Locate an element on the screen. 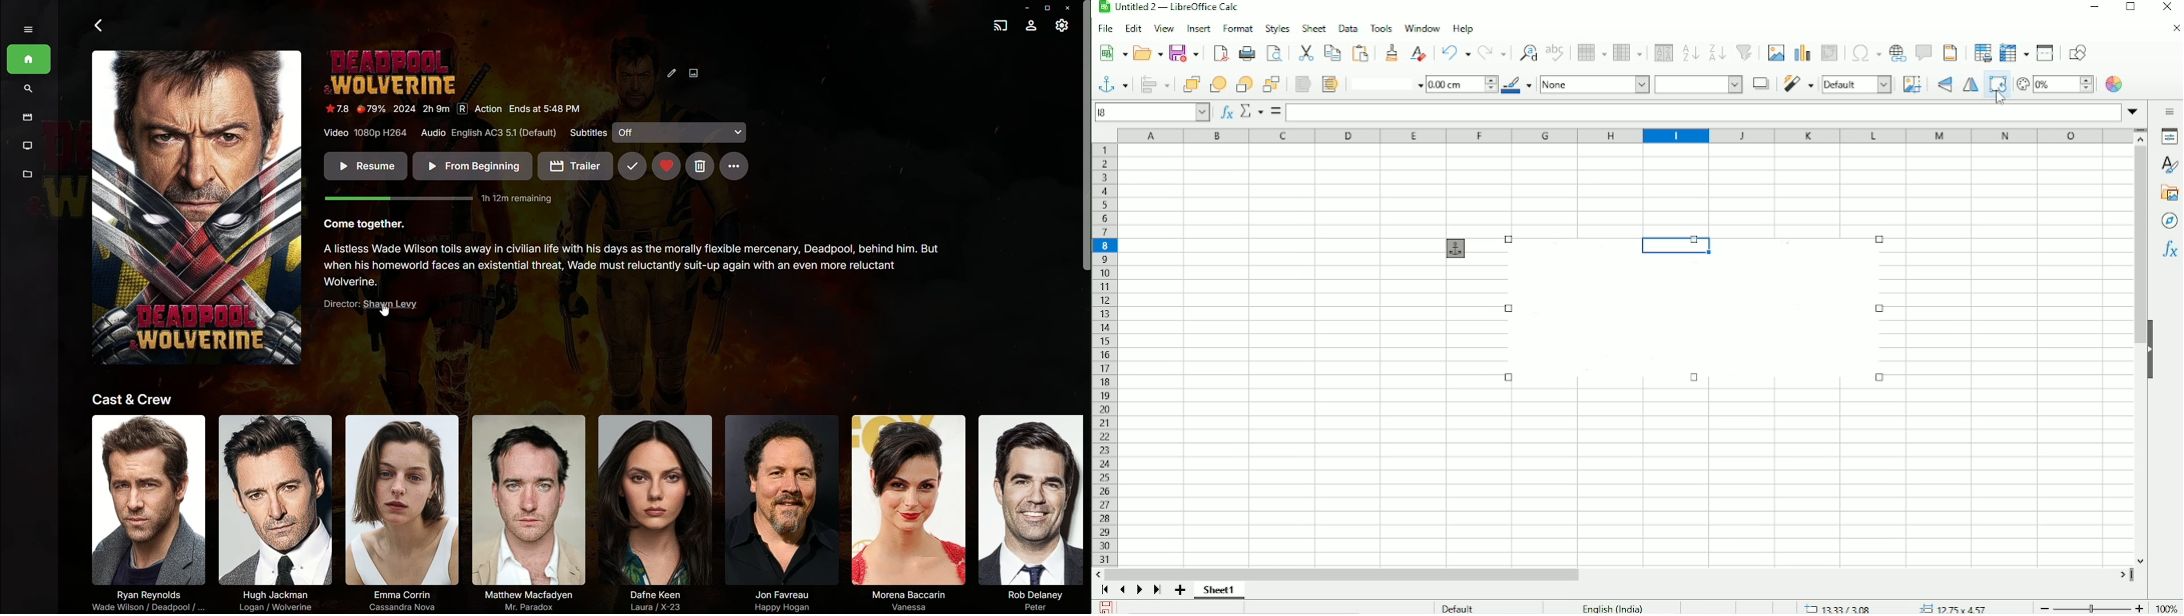  Caption is located at coordinates (366, 227).